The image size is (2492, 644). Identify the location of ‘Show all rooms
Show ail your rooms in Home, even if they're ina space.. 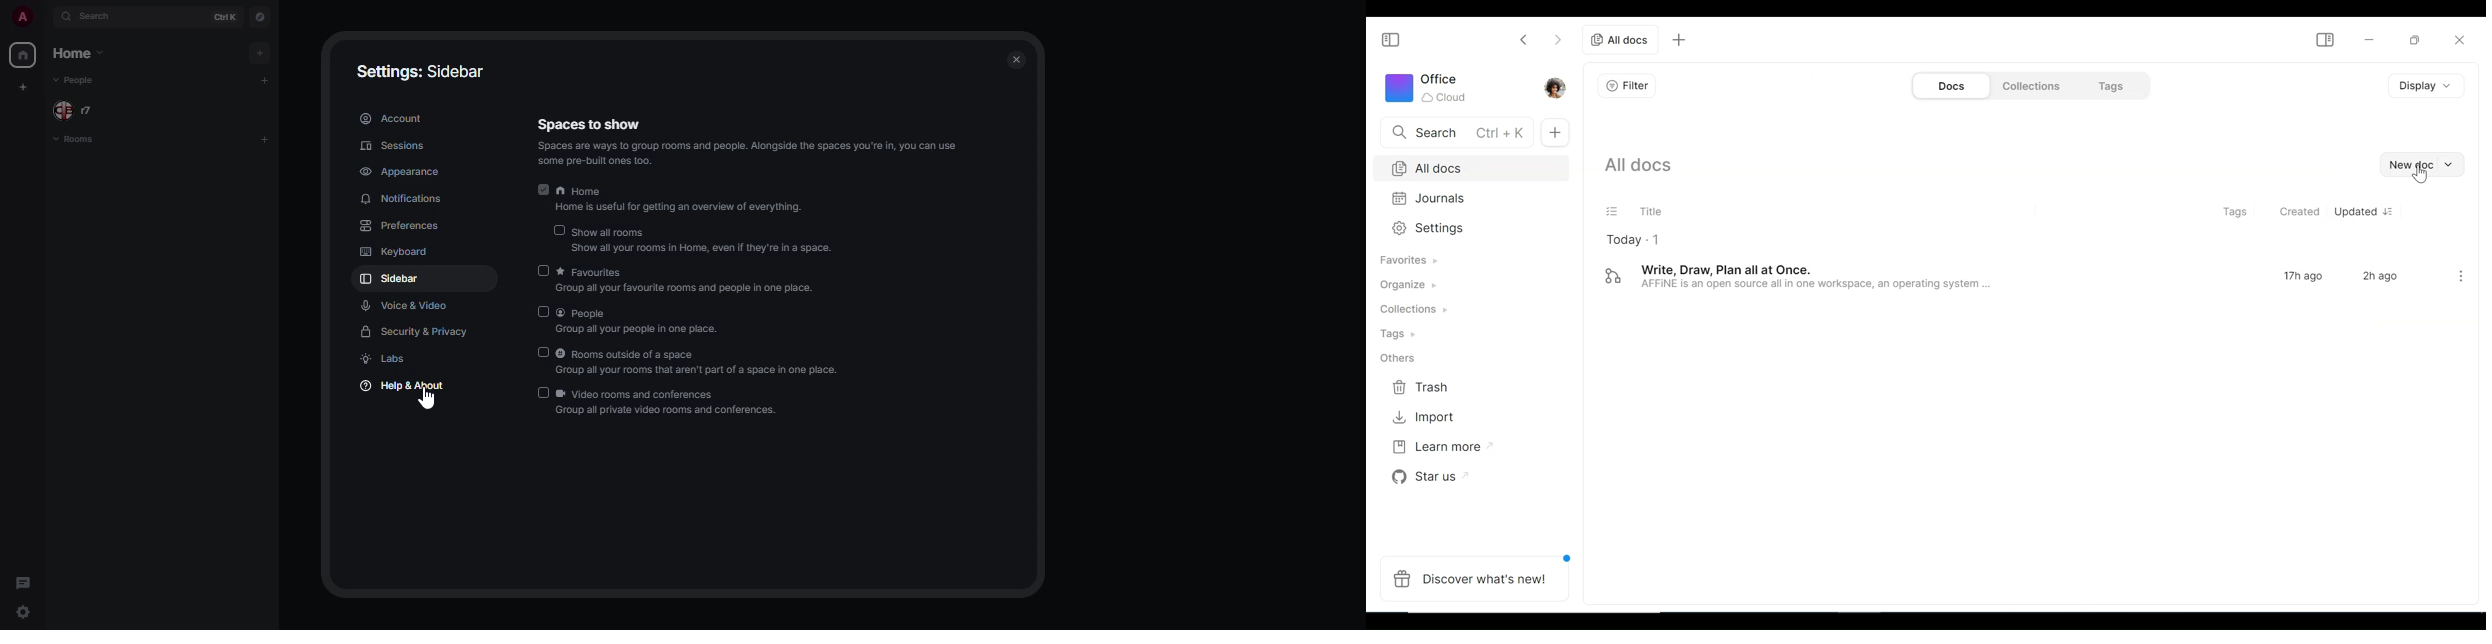
(693, 239).